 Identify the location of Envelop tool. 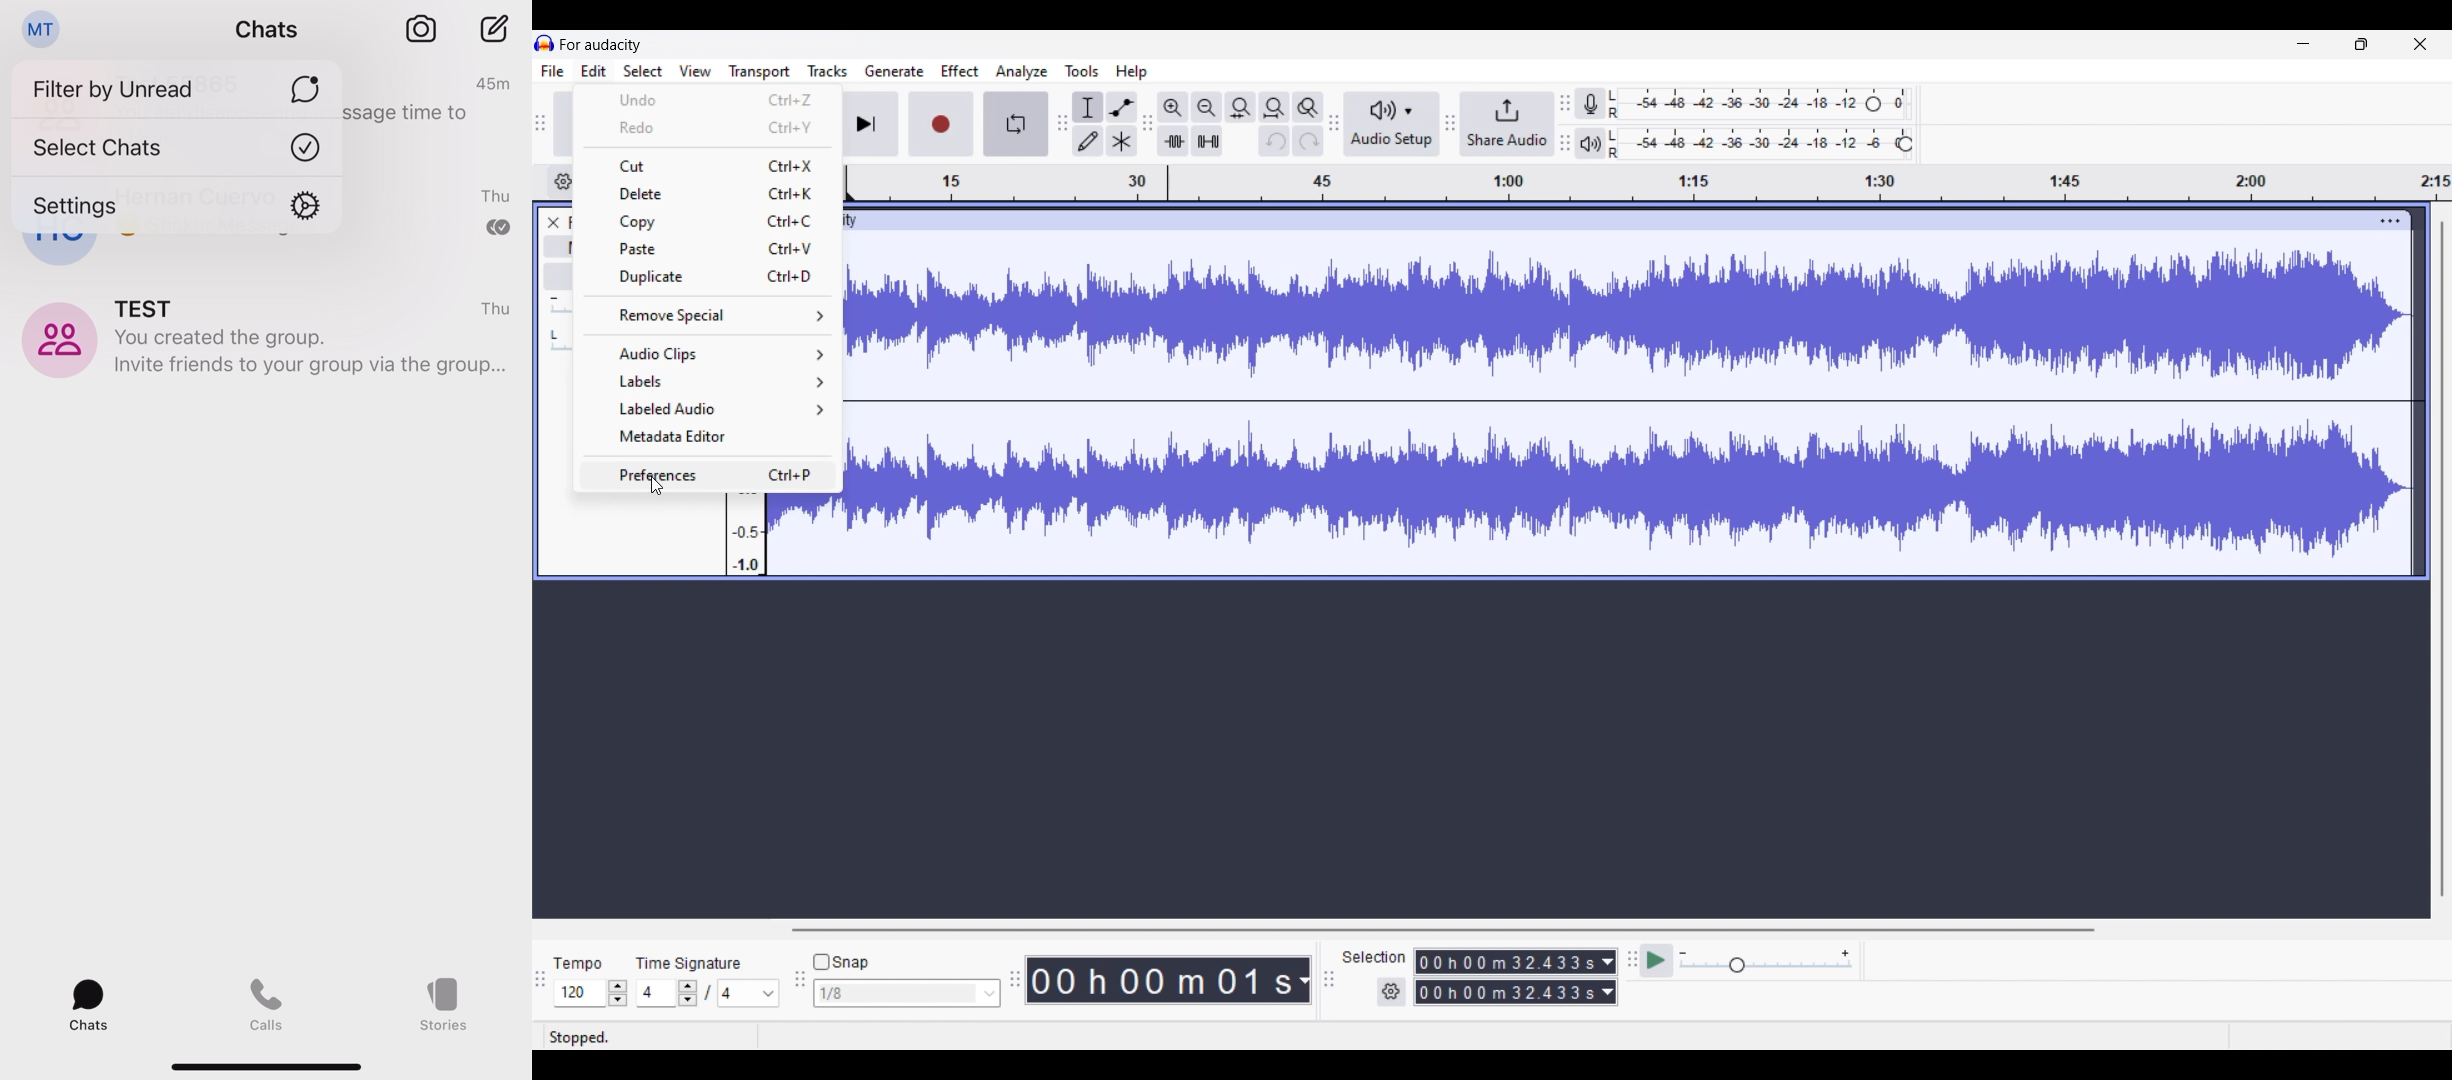
(1122, 108).